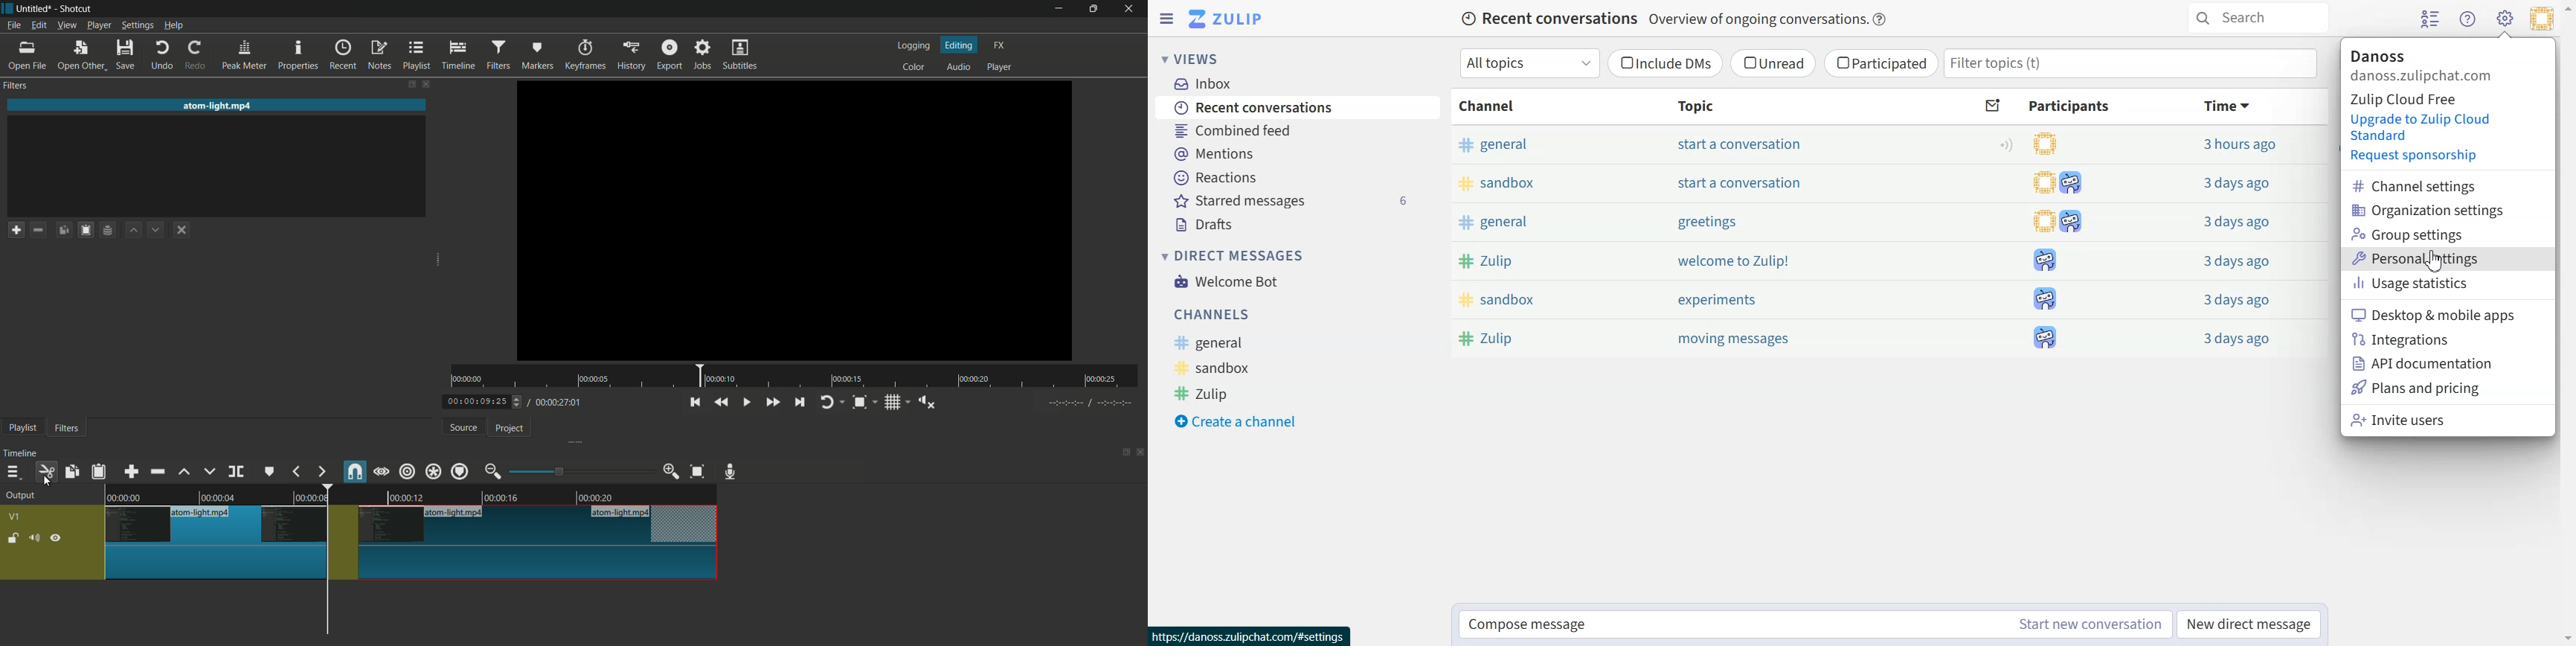 The image size is (2576, 672). Describe the element at coordinates (511, 429) in the screenshot. I see `project` at that location.